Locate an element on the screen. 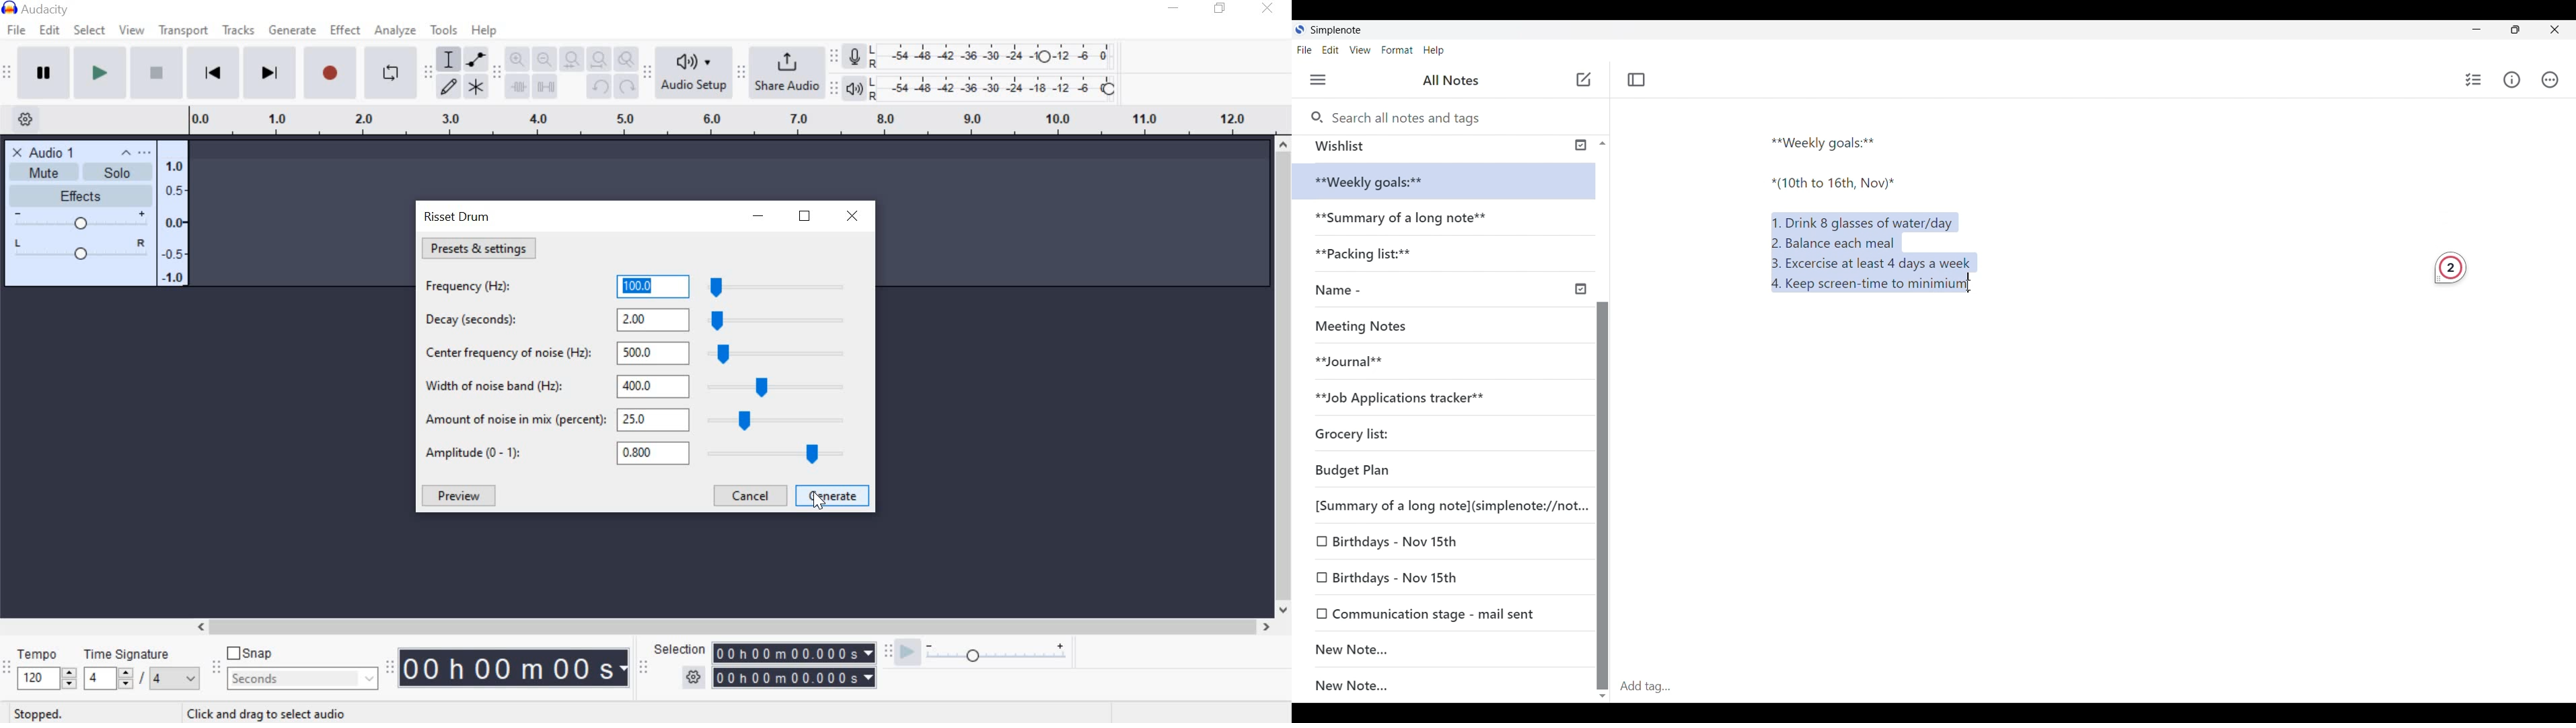  0.0 Looping is located at coordinates (176, 223).